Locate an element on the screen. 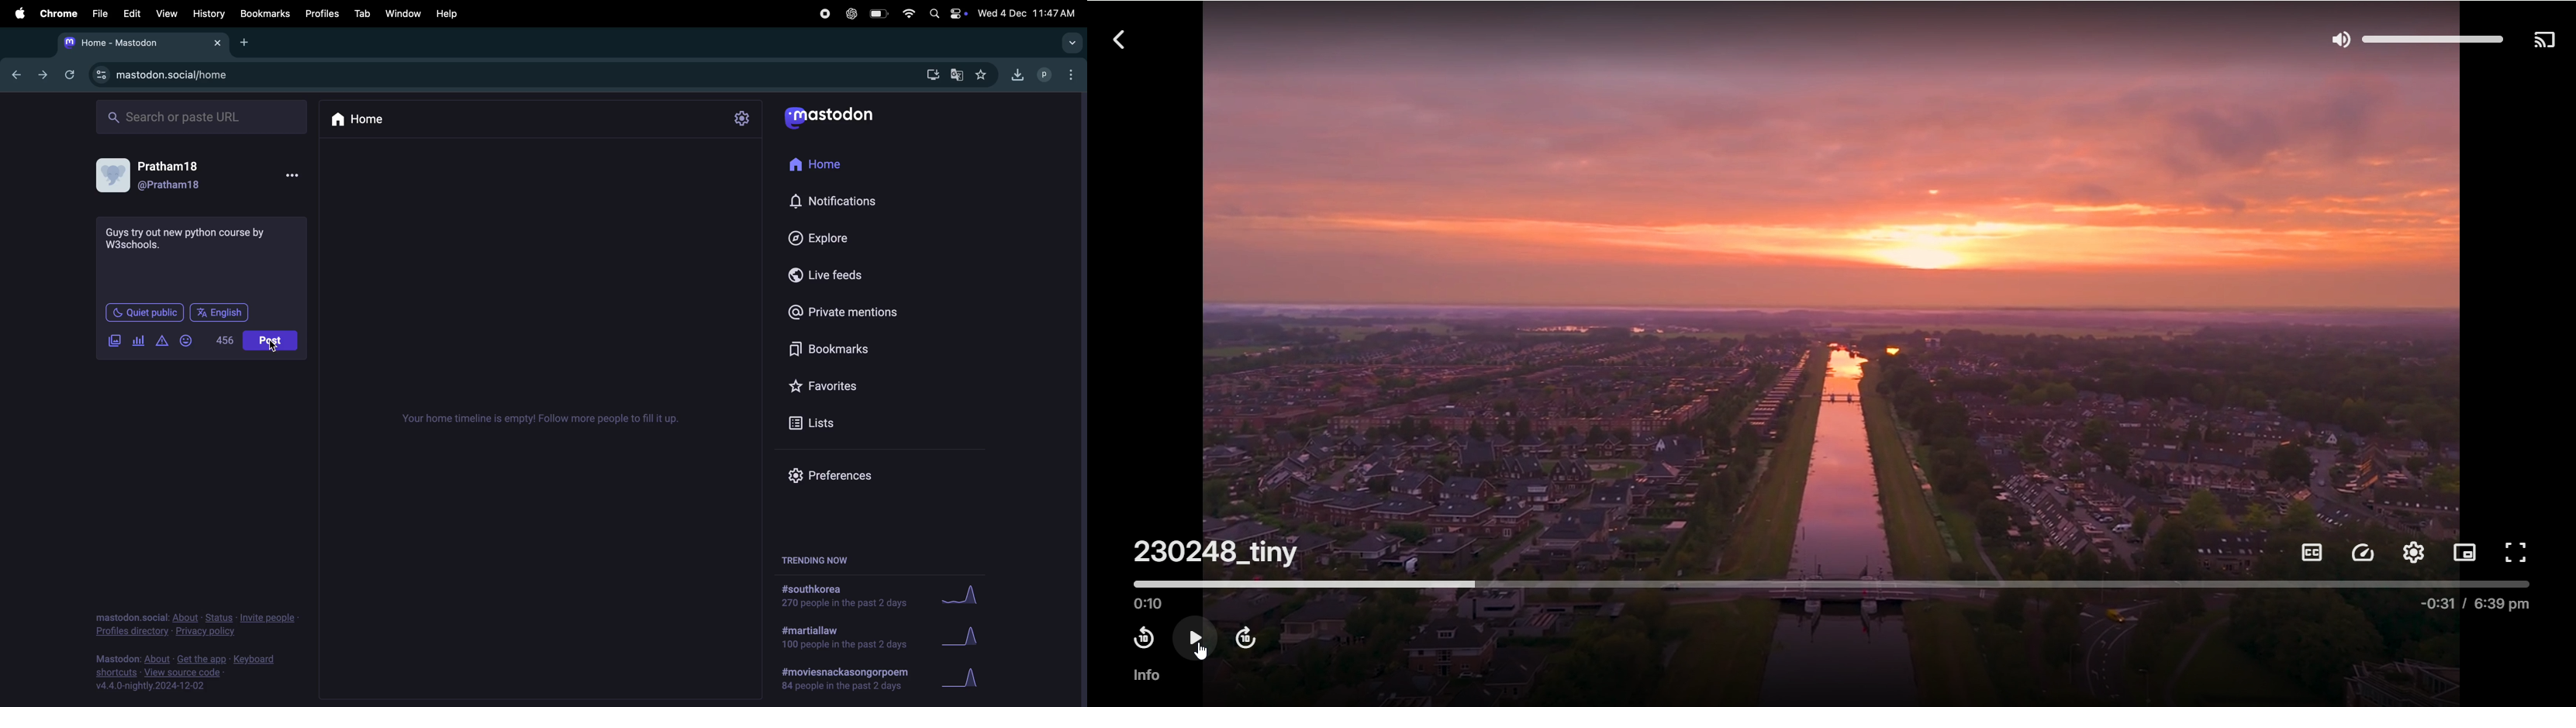  Search Url is located at coordinates (203, 118).